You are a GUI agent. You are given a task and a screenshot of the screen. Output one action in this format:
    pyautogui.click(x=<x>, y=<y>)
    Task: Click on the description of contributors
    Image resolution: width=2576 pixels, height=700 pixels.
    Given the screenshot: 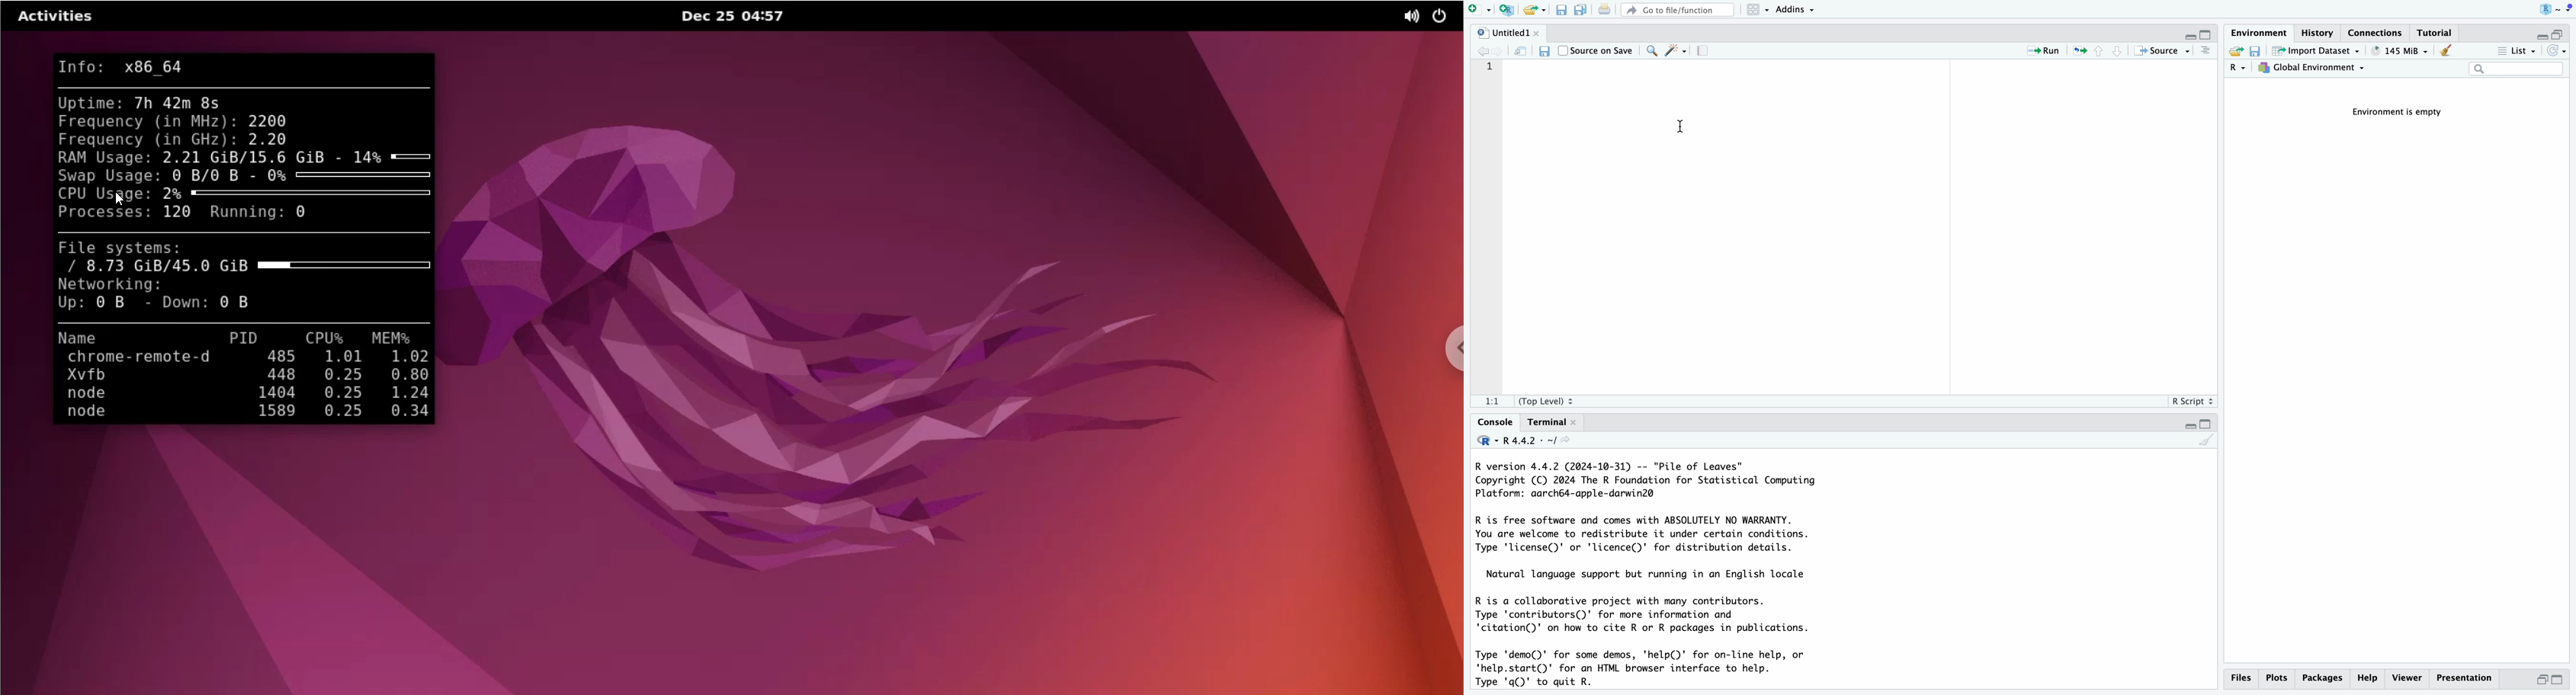 What is the action you would take?
    pyautogui.click(x=1644, y=615)
    